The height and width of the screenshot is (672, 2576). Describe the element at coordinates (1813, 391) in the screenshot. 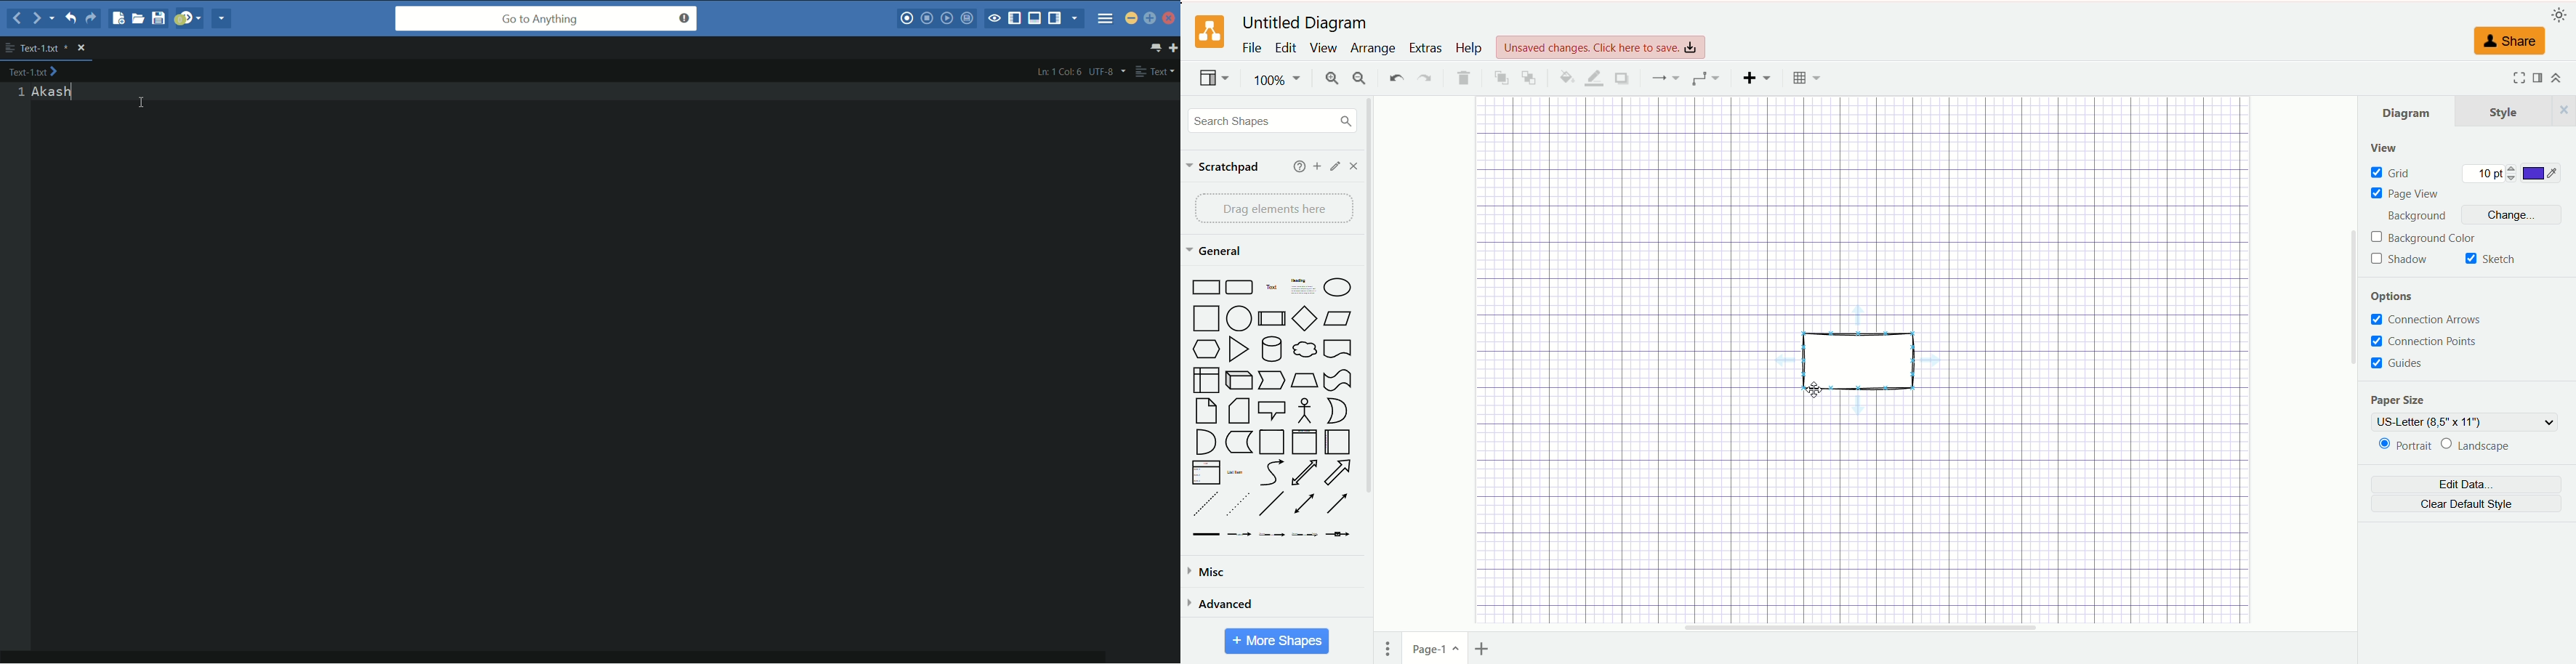

I see `cursor` at that location.